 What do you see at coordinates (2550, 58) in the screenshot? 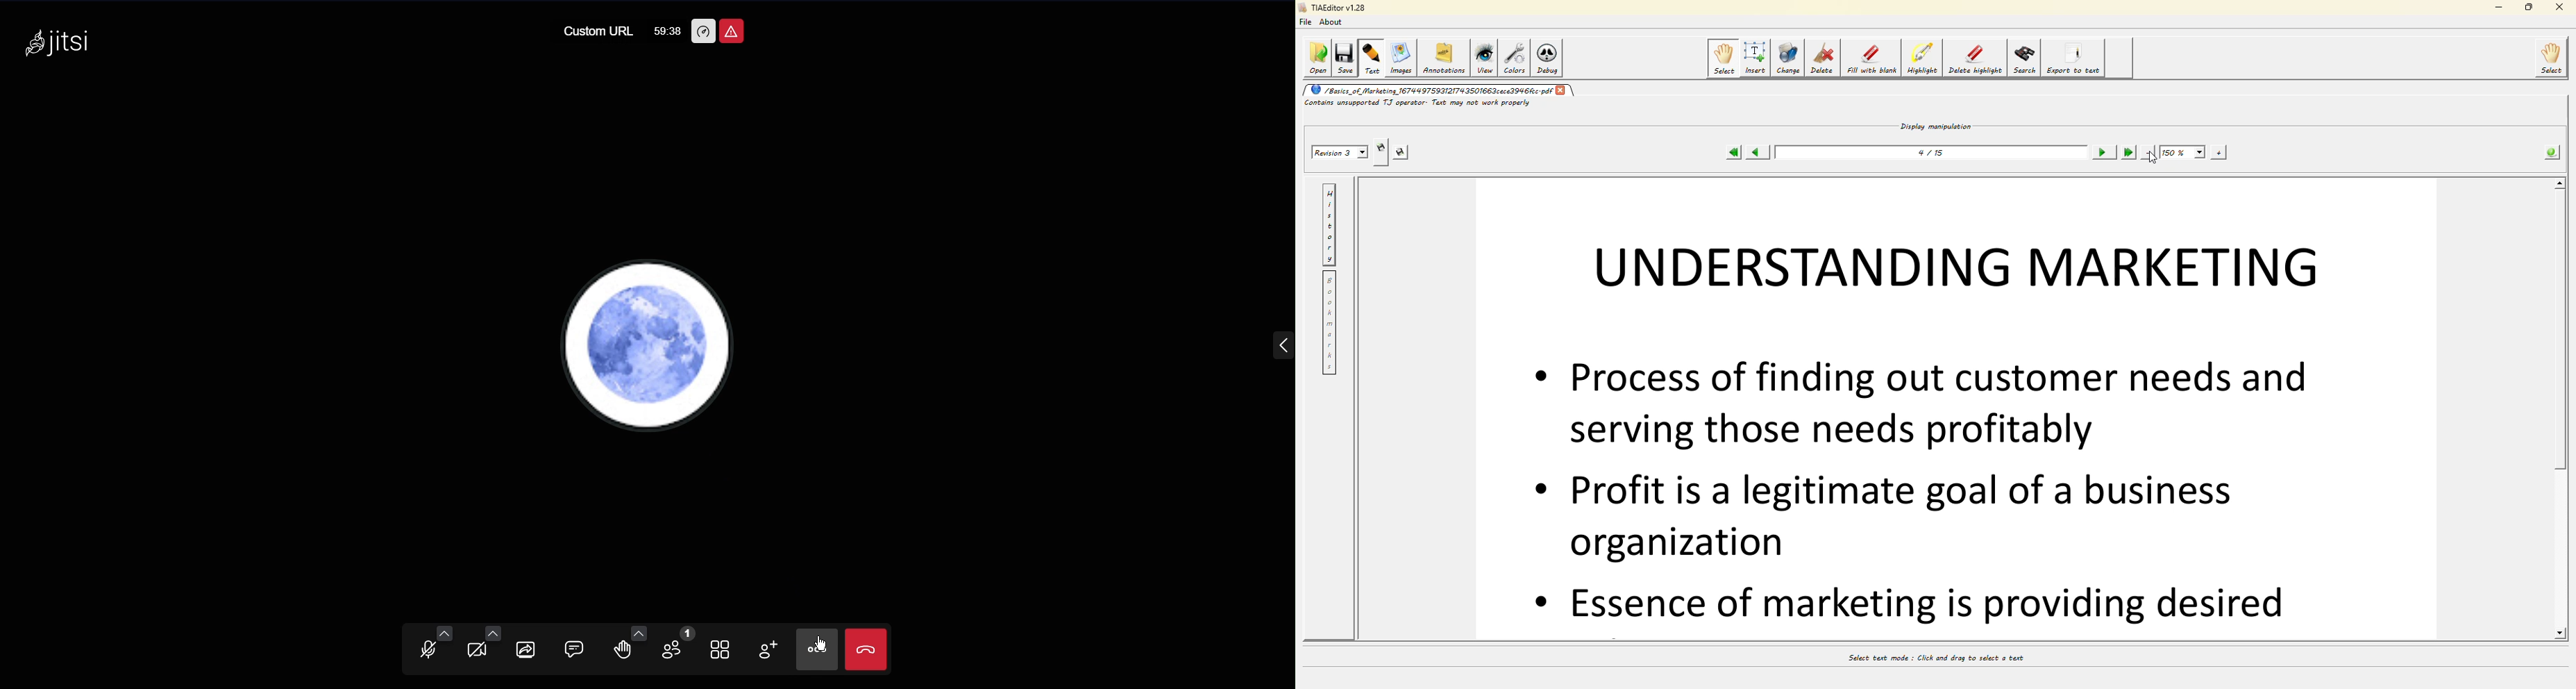
I see `select` at bounding box center [2550, 58].